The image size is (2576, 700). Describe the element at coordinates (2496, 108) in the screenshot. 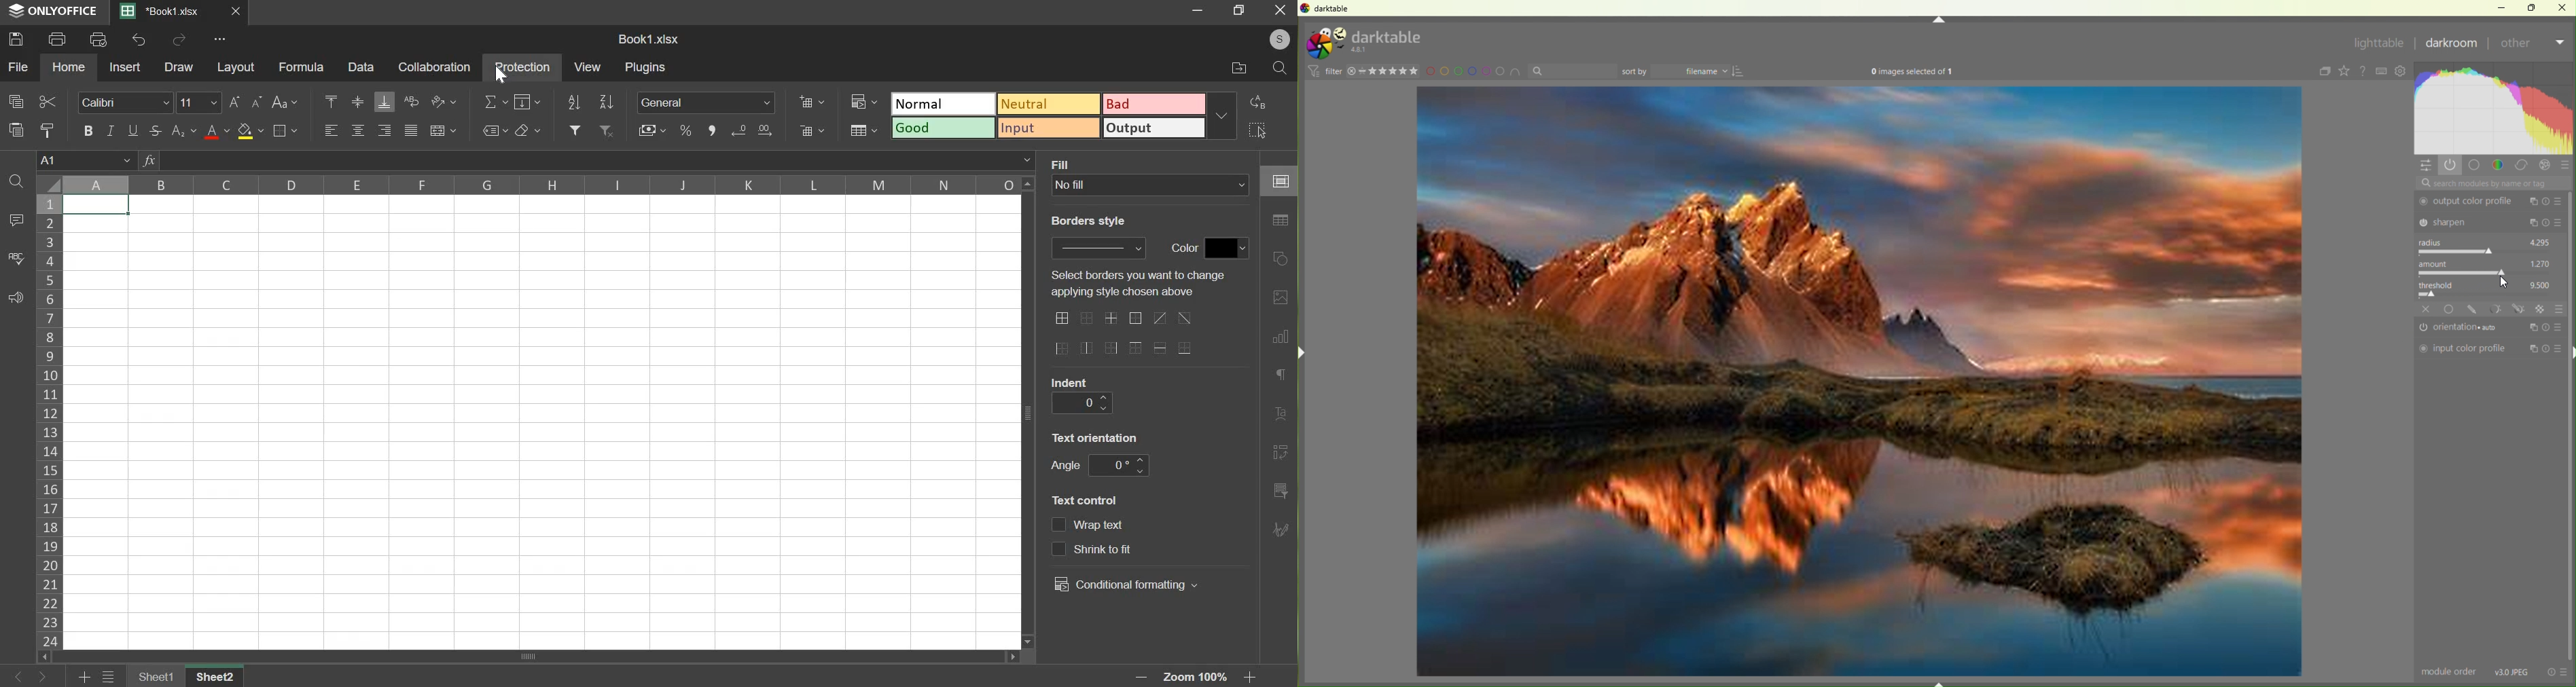

I see `Color map` at that location.